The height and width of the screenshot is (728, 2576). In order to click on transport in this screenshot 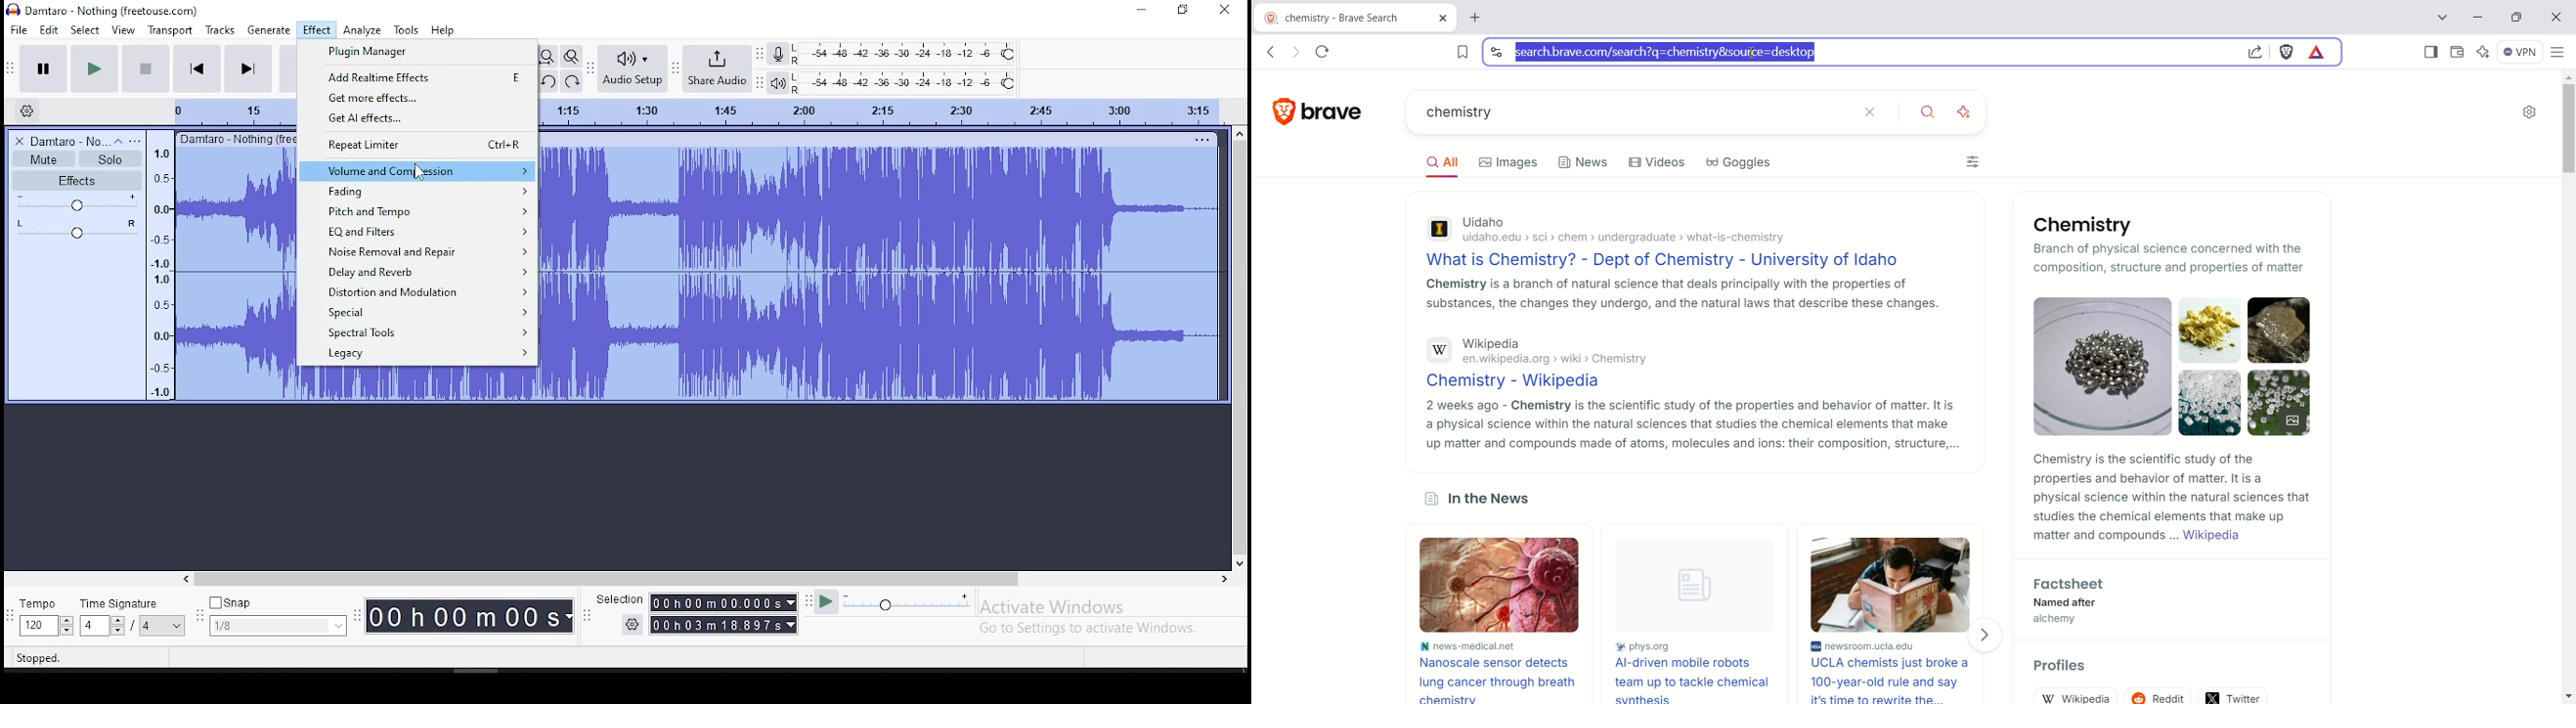, I will do `click(169, 29)`.